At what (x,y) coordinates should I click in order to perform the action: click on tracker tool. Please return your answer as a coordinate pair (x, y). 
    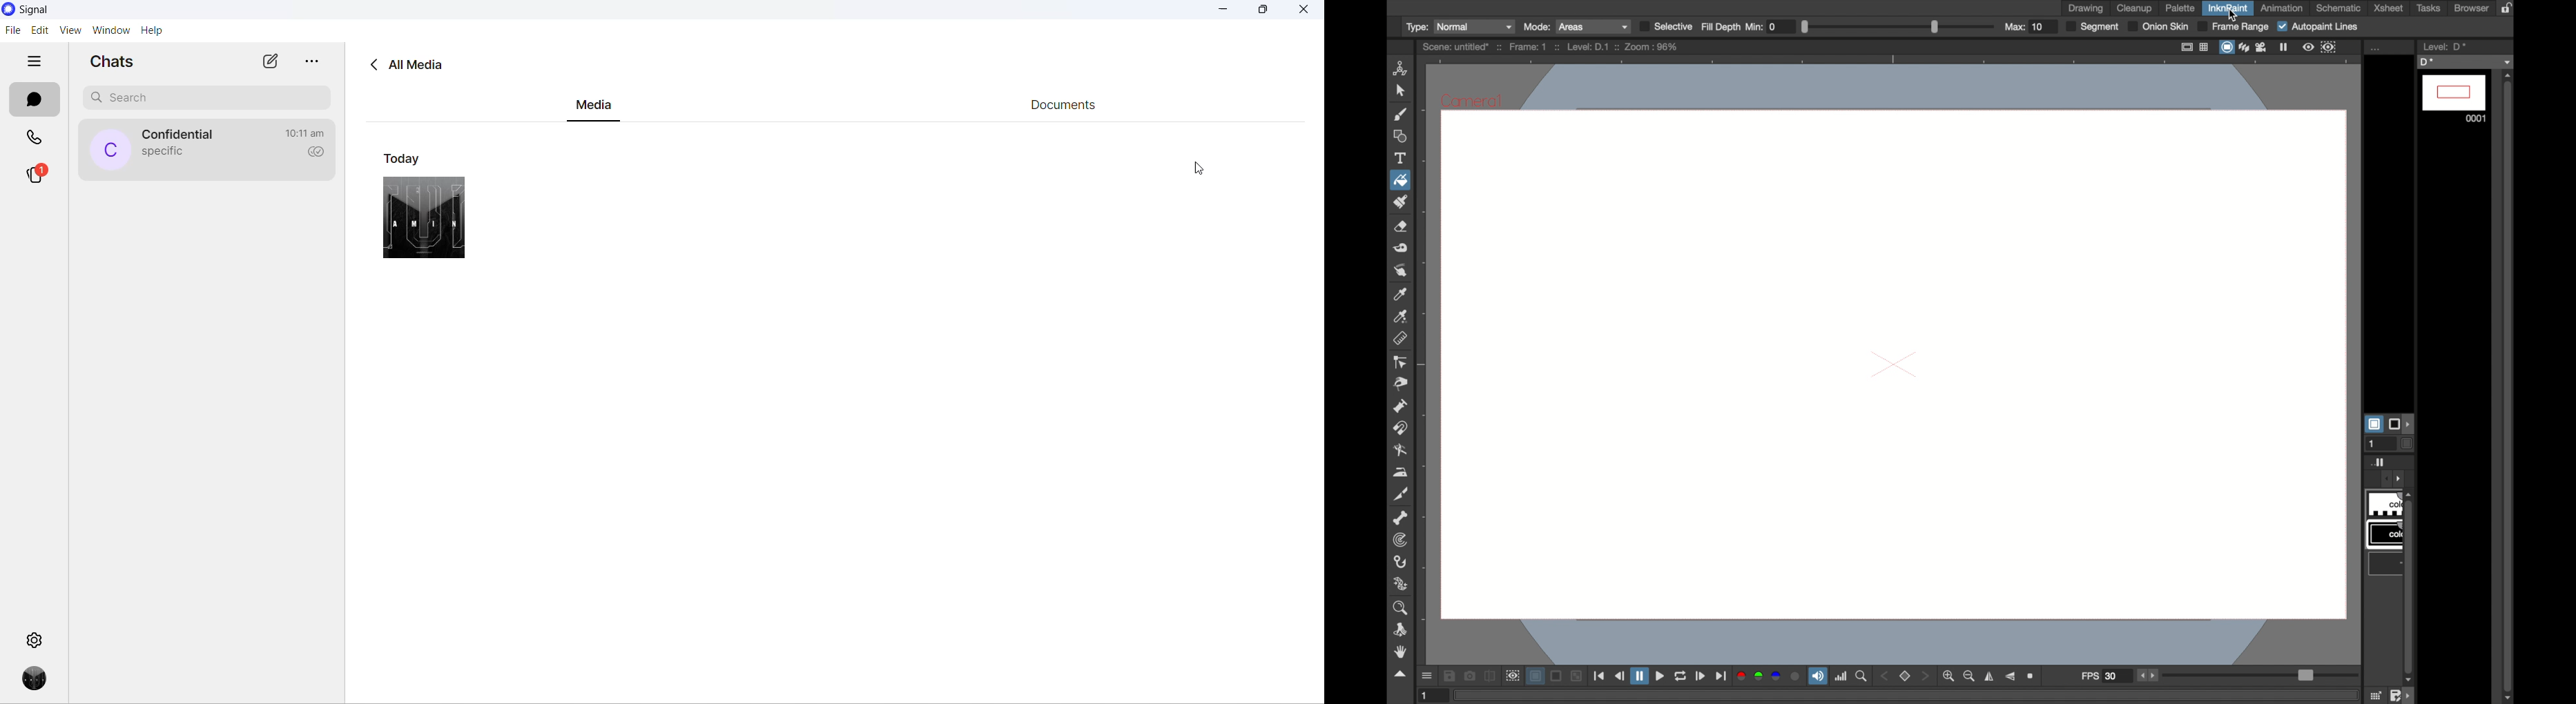
    Looking at the image, I should click on (1399, 540).